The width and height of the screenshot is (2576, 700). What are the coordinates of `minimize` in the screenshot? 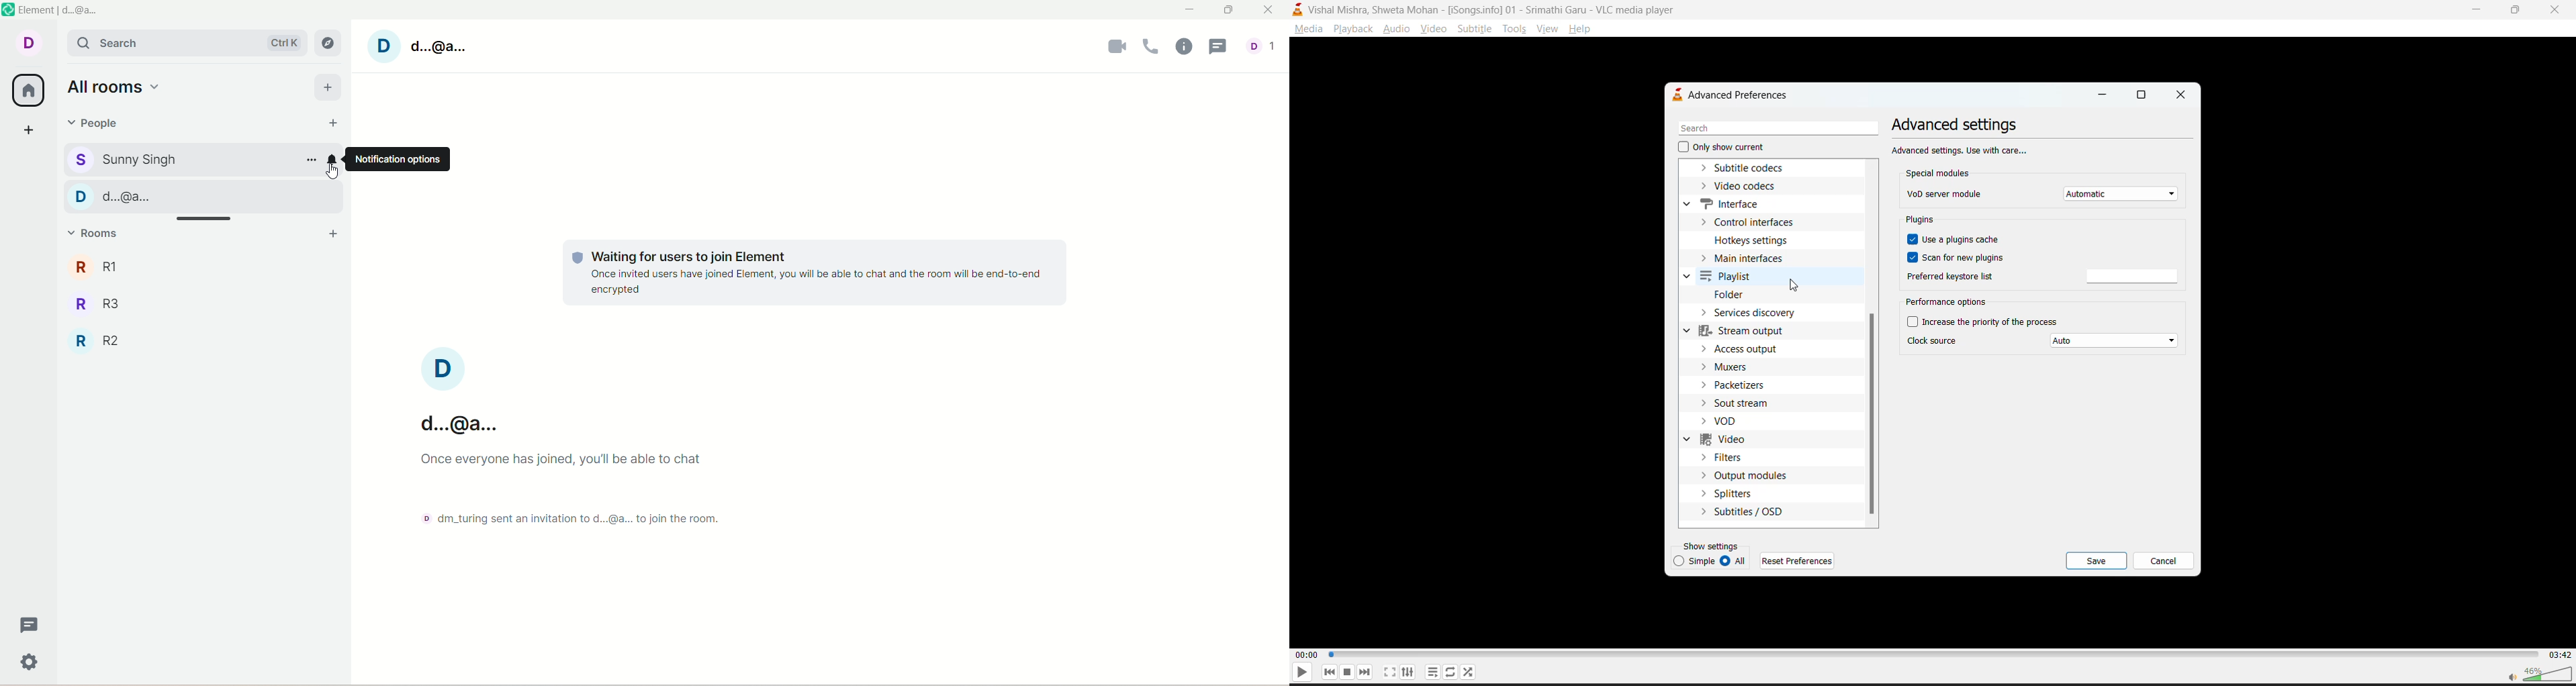 It's located at (1188, 11).